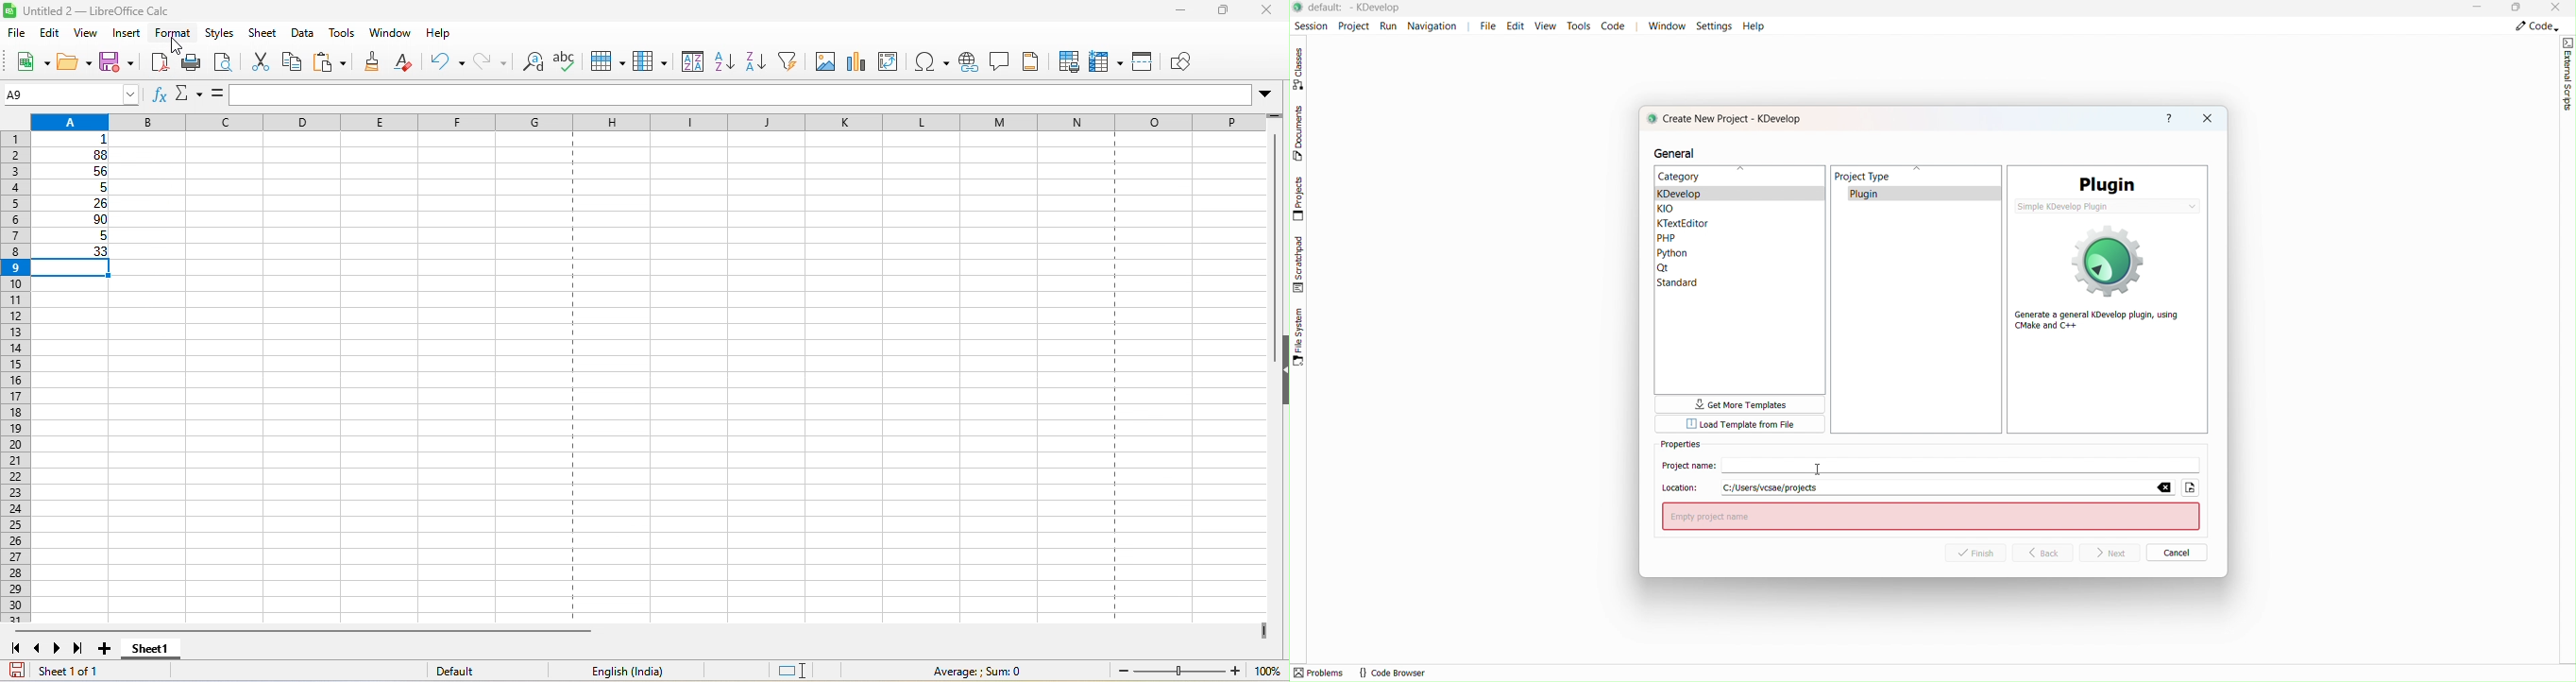  What do you see at coordinates (221, 34) in the screenshot?
I see `styles` at bounding box center [221, 34].